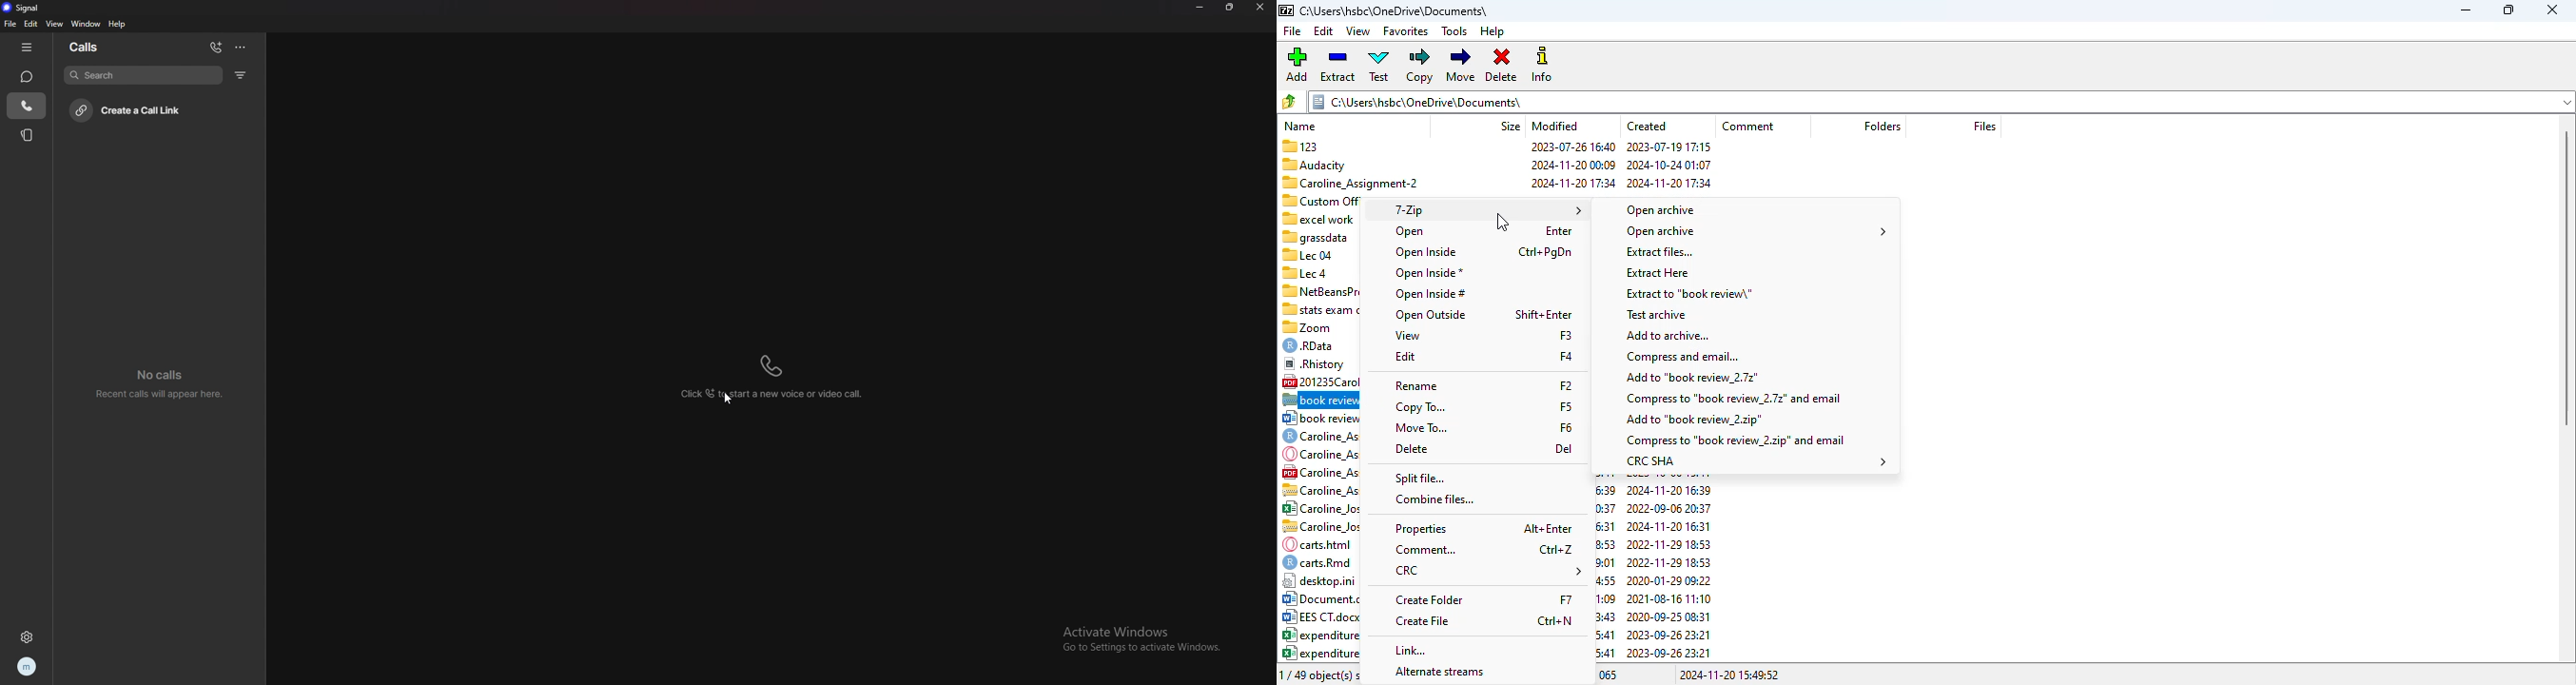 Image resolution: width=2576 pixels, height=700 pixels. What do you see at coordinates (1418, 478) in the screenshot?
I see `split file` at bounding box center [1418, 478].